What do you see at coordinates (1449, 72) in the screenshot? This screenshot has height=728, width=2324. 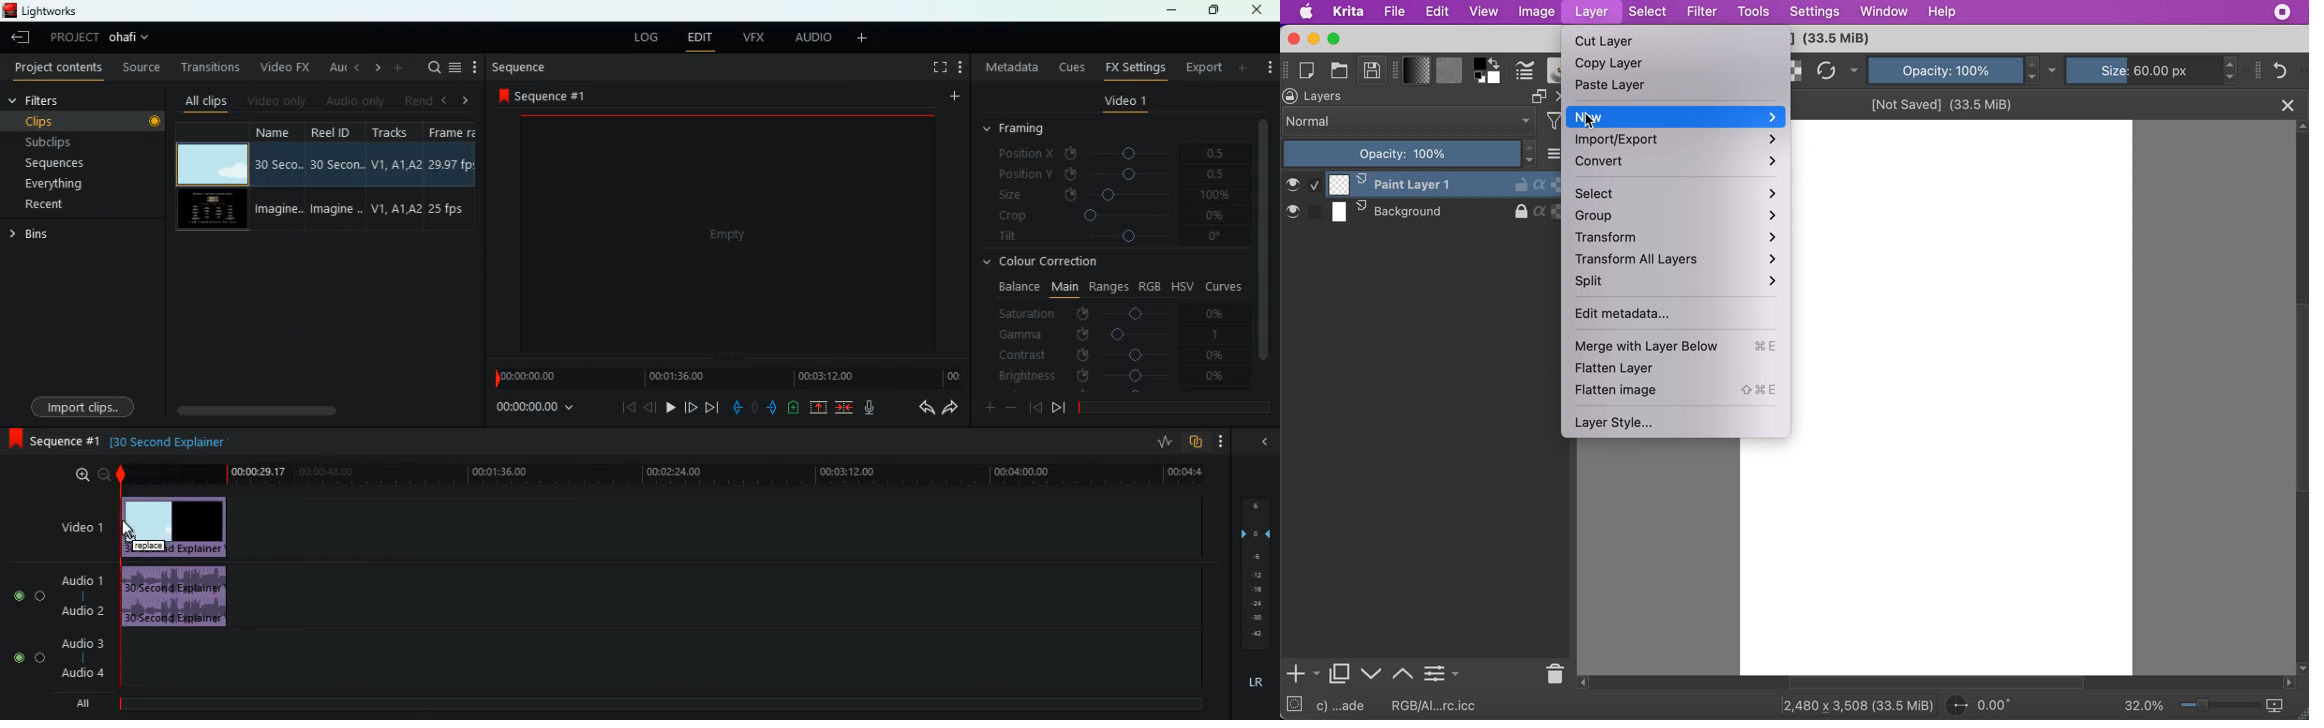 I see `fill patterns` at bounding box center [1449, 72].